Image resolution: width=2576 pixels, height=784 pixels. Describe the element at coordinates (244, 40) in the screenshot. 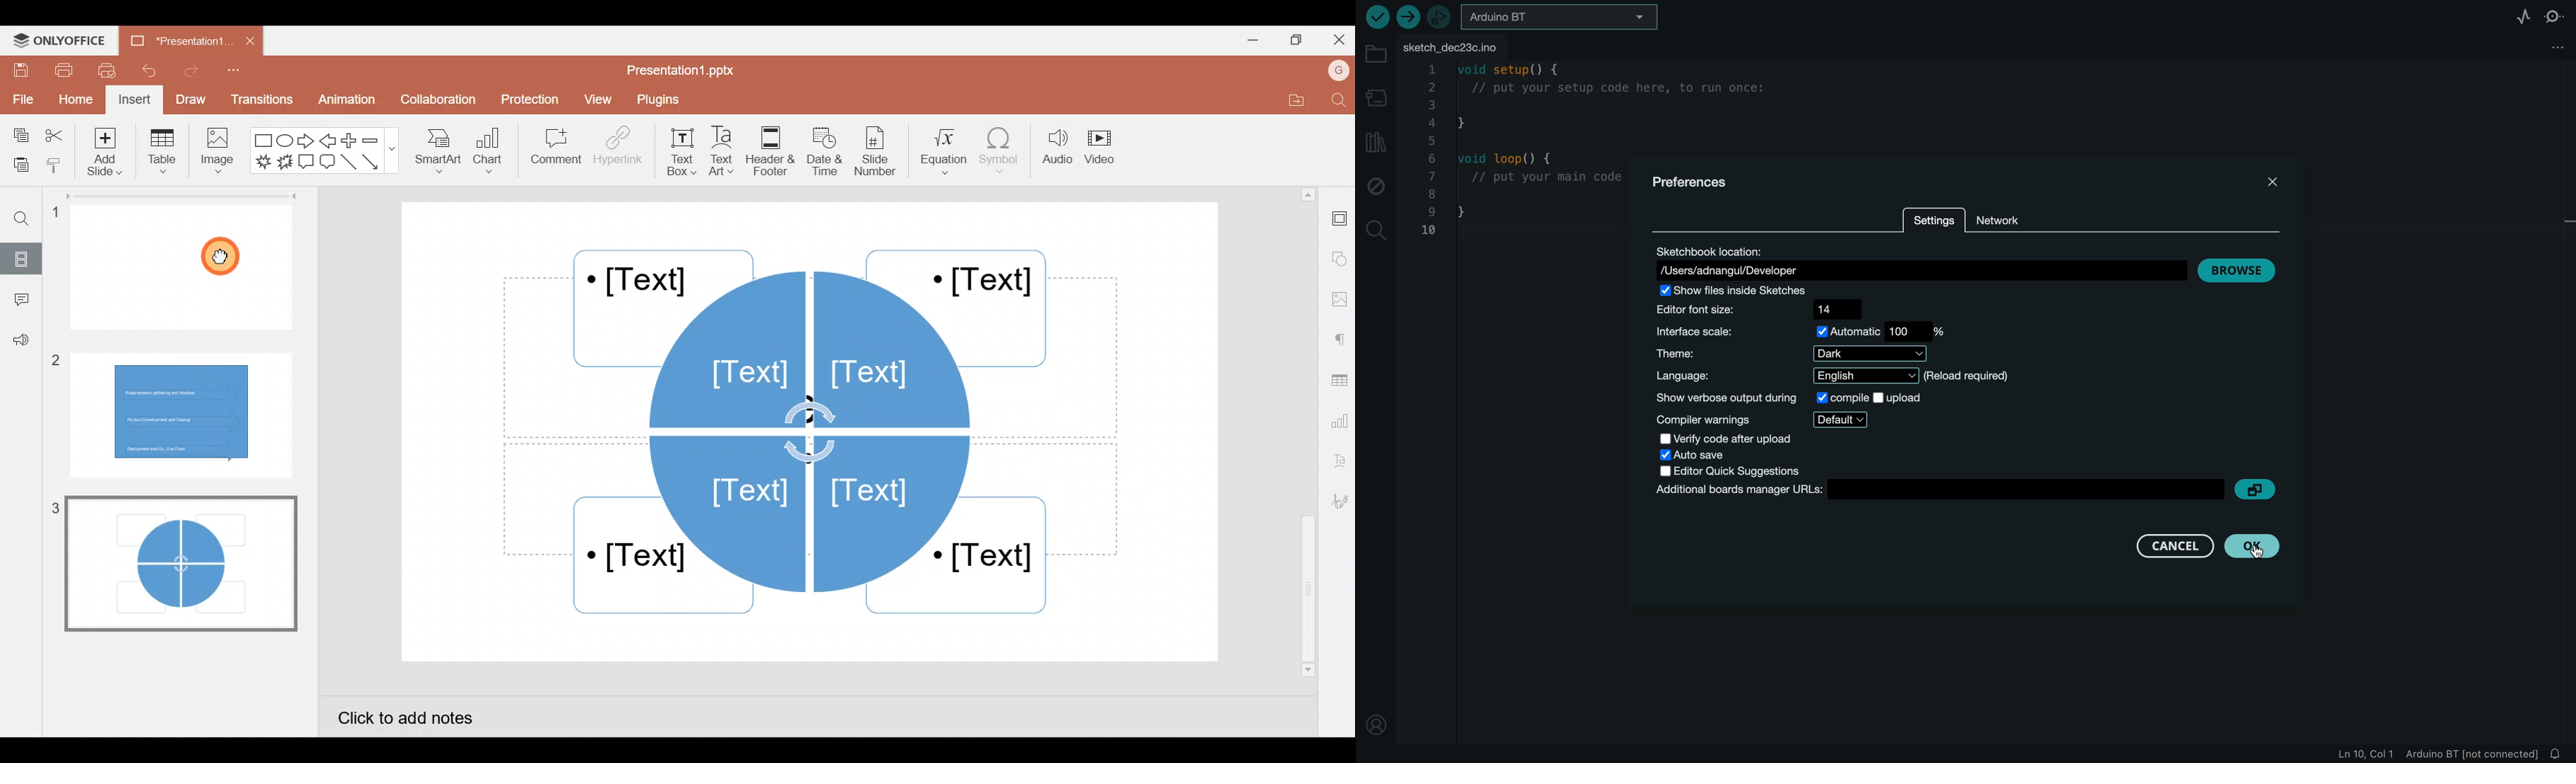

I see `Close document` at that location.